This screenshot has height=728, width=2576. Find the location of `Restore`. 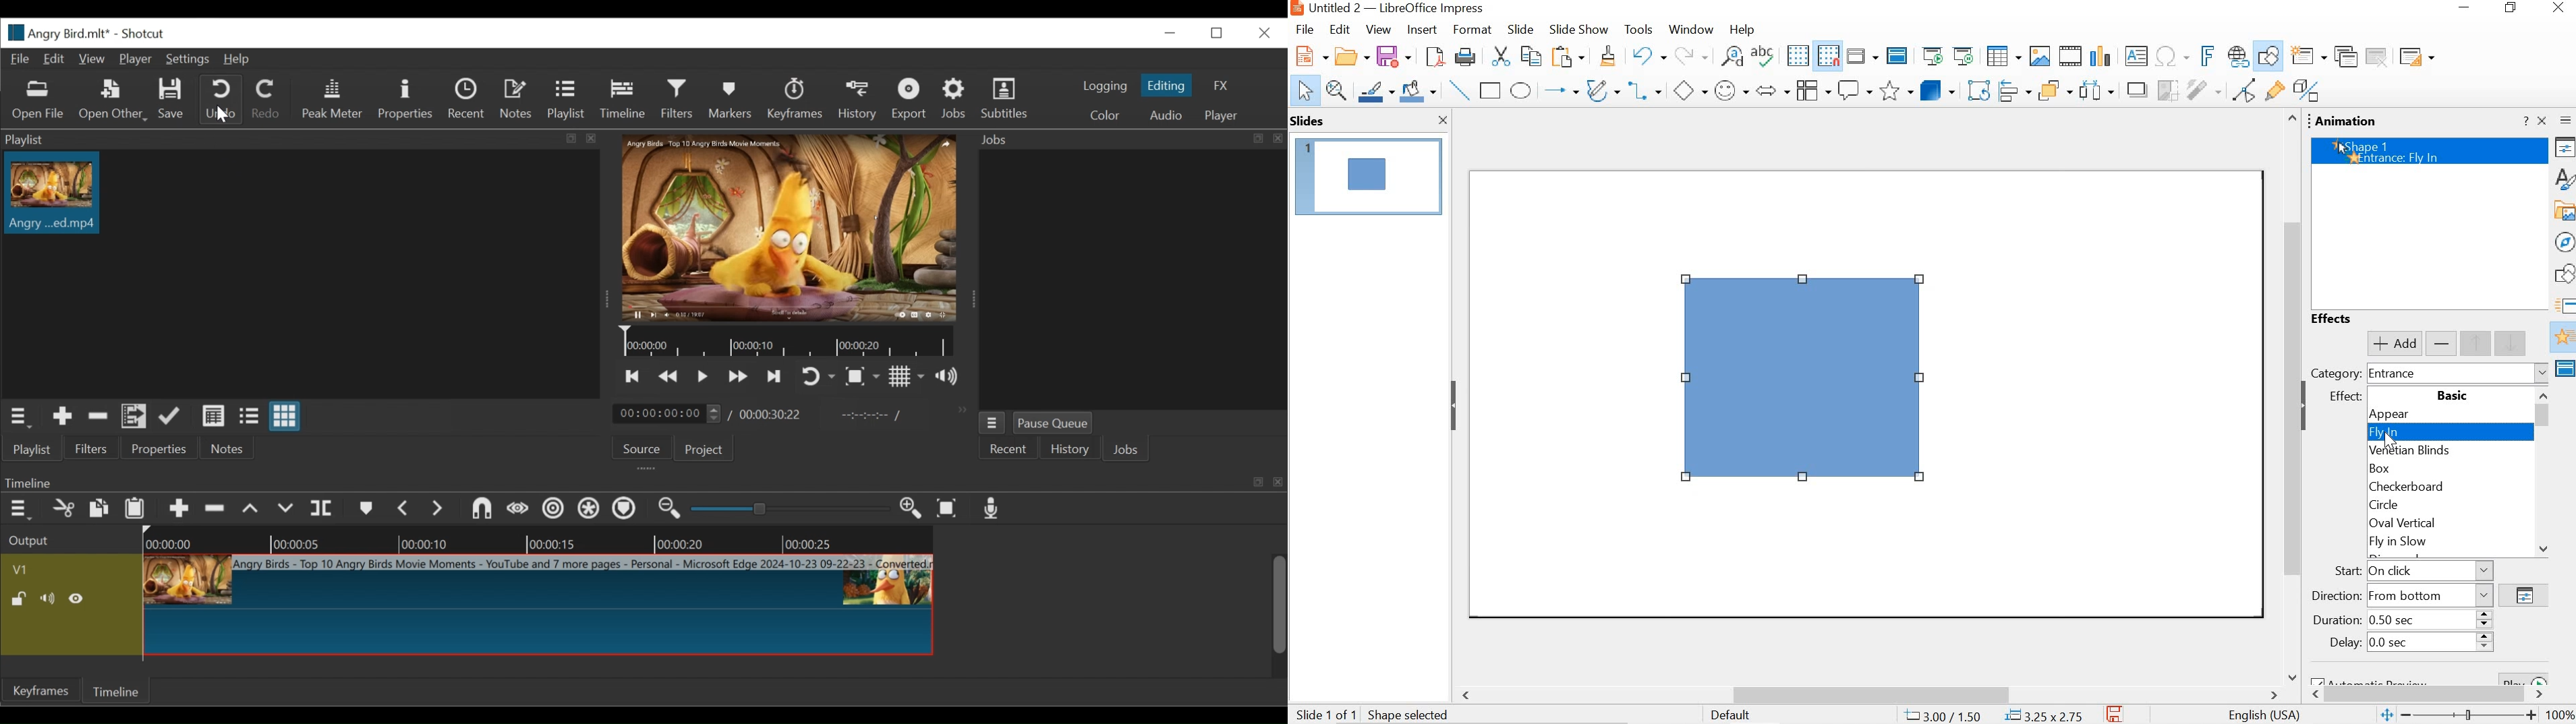

Restore is located at coordinates (1220, 33).